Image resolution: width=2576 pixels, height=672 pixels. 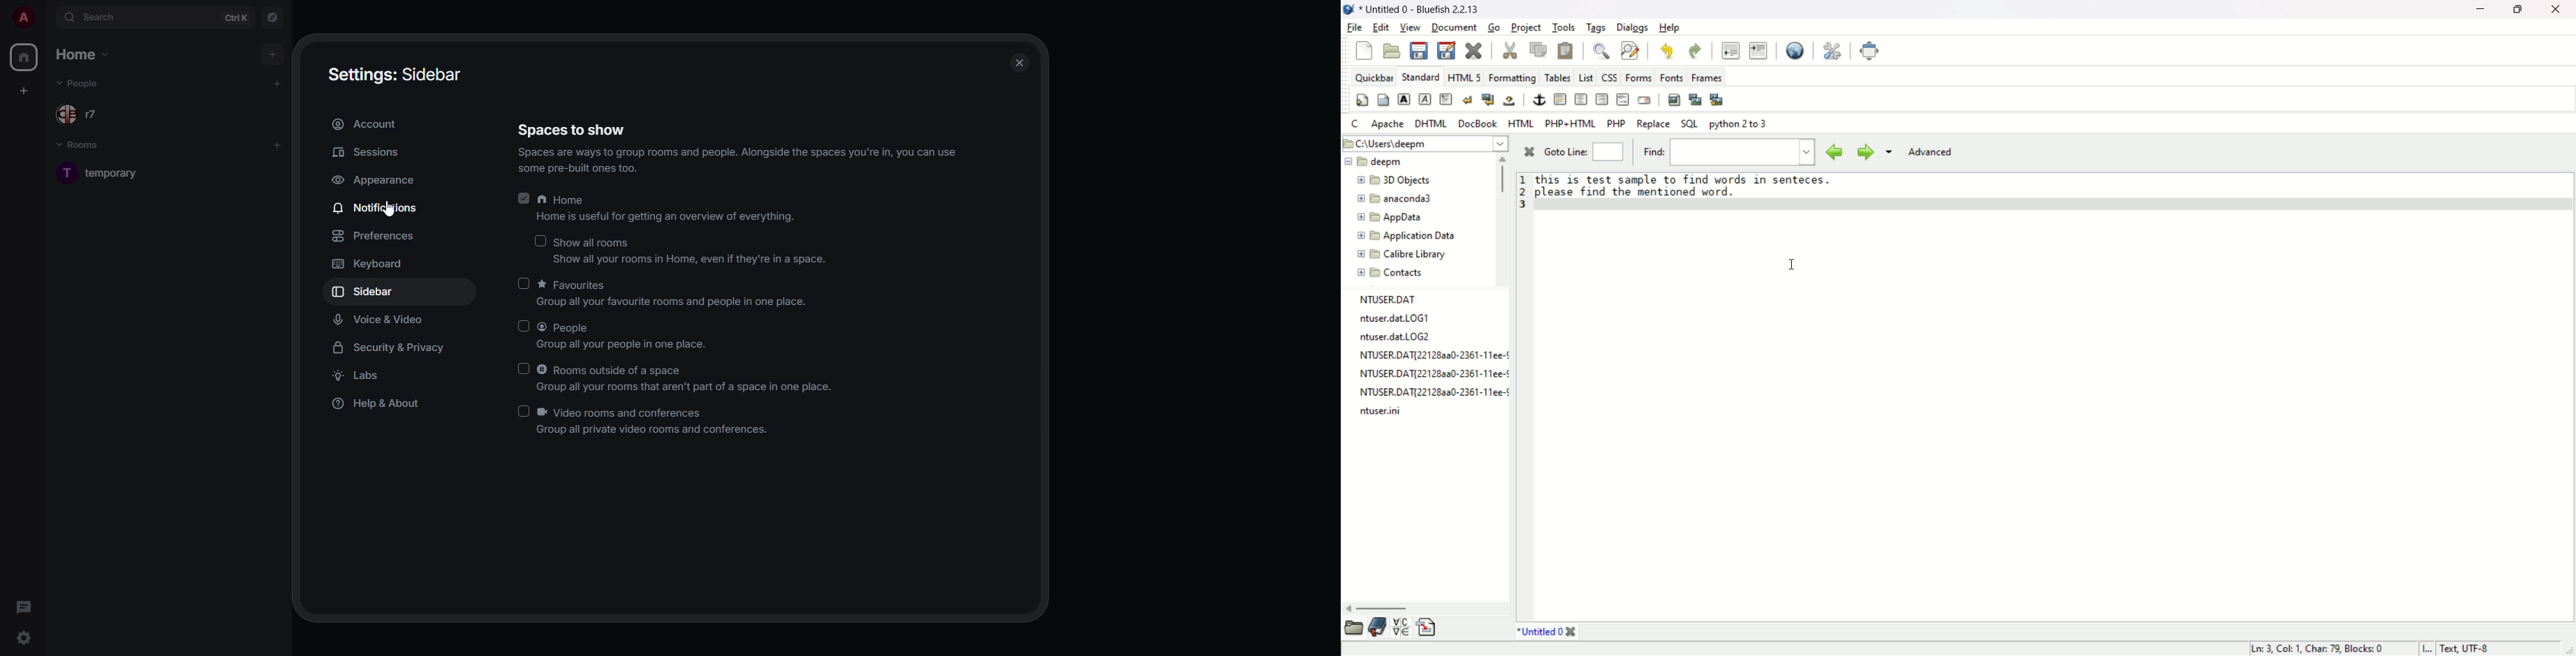 I want to click on open, so click(x=1393, y=50).